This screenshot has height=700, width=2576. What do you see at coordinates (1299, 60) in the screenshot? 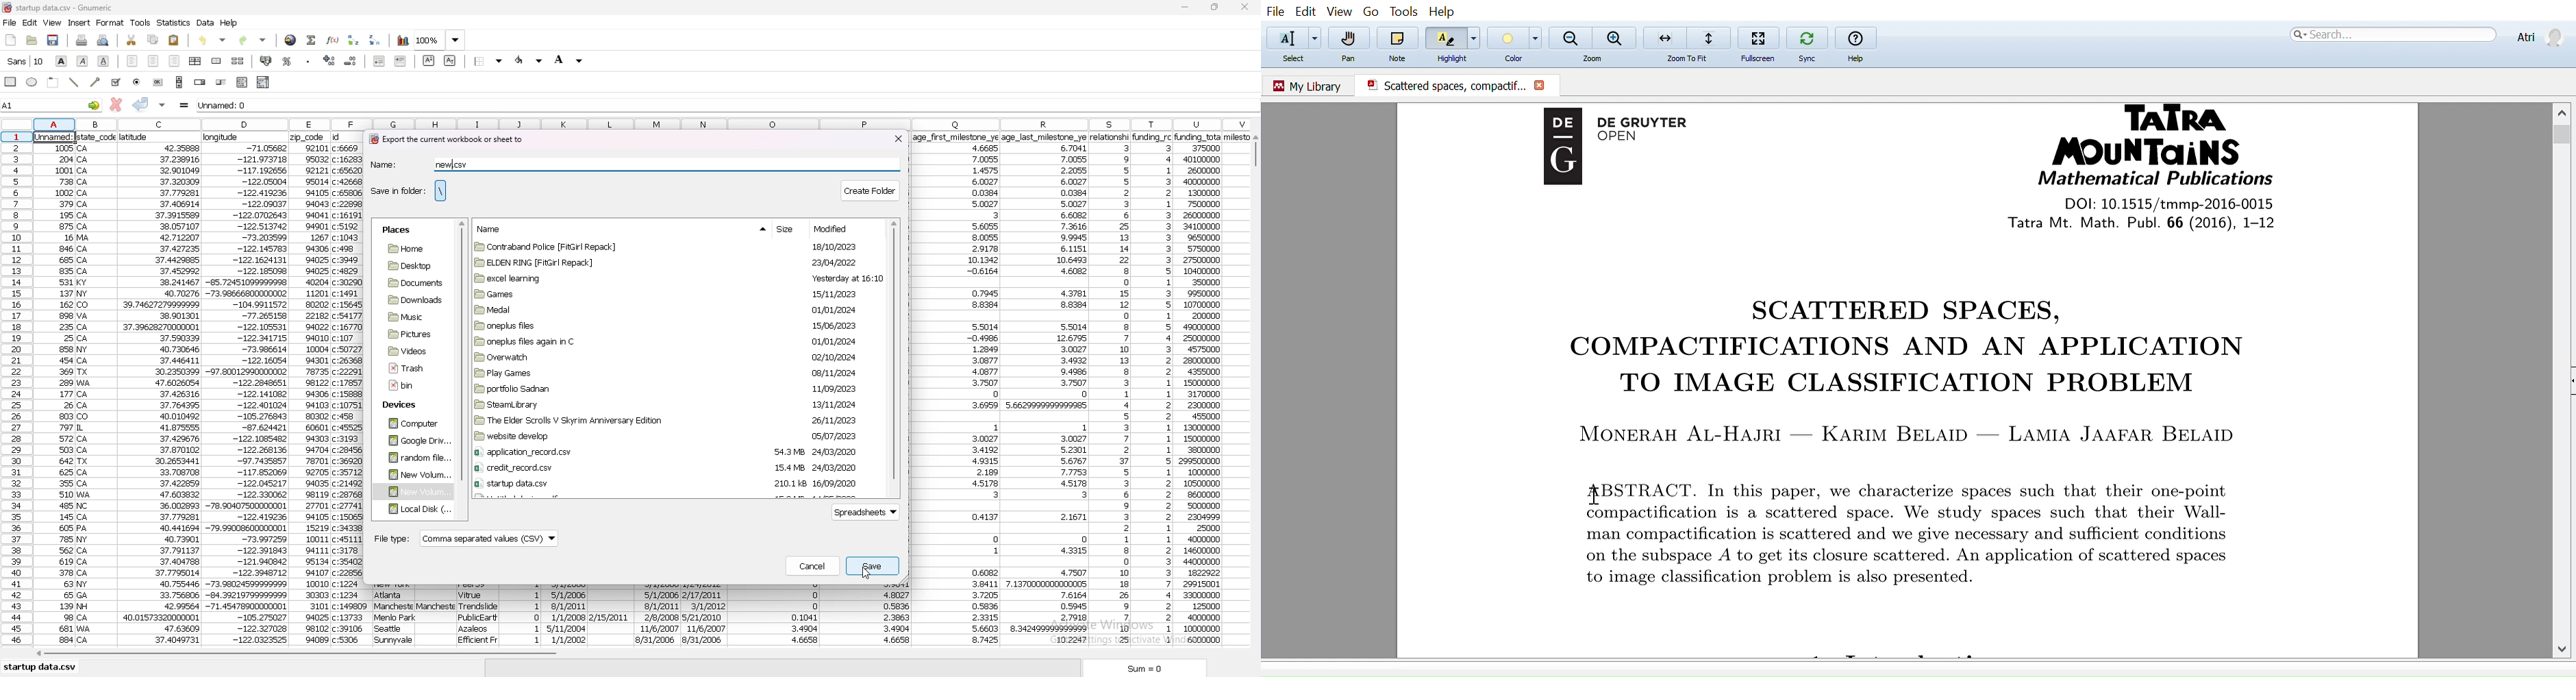
I see `Select` at bounding box center [1299, 60].